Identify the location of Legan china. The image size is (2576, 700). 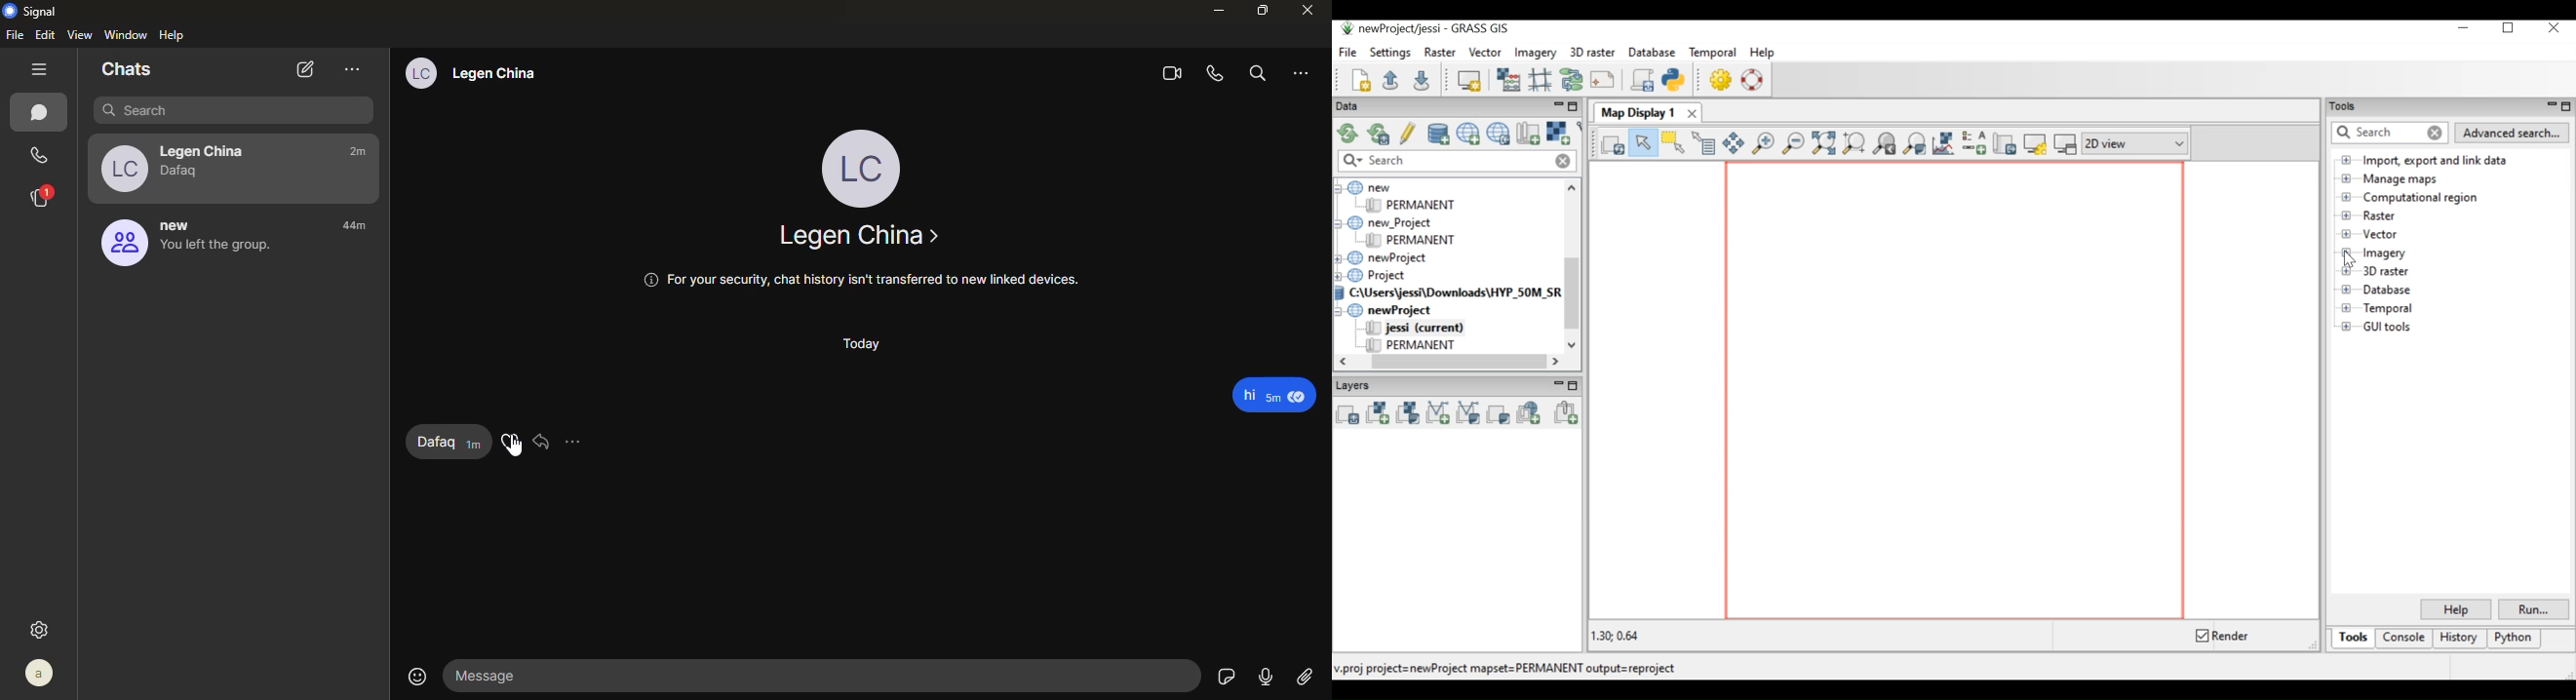
(504, 74).